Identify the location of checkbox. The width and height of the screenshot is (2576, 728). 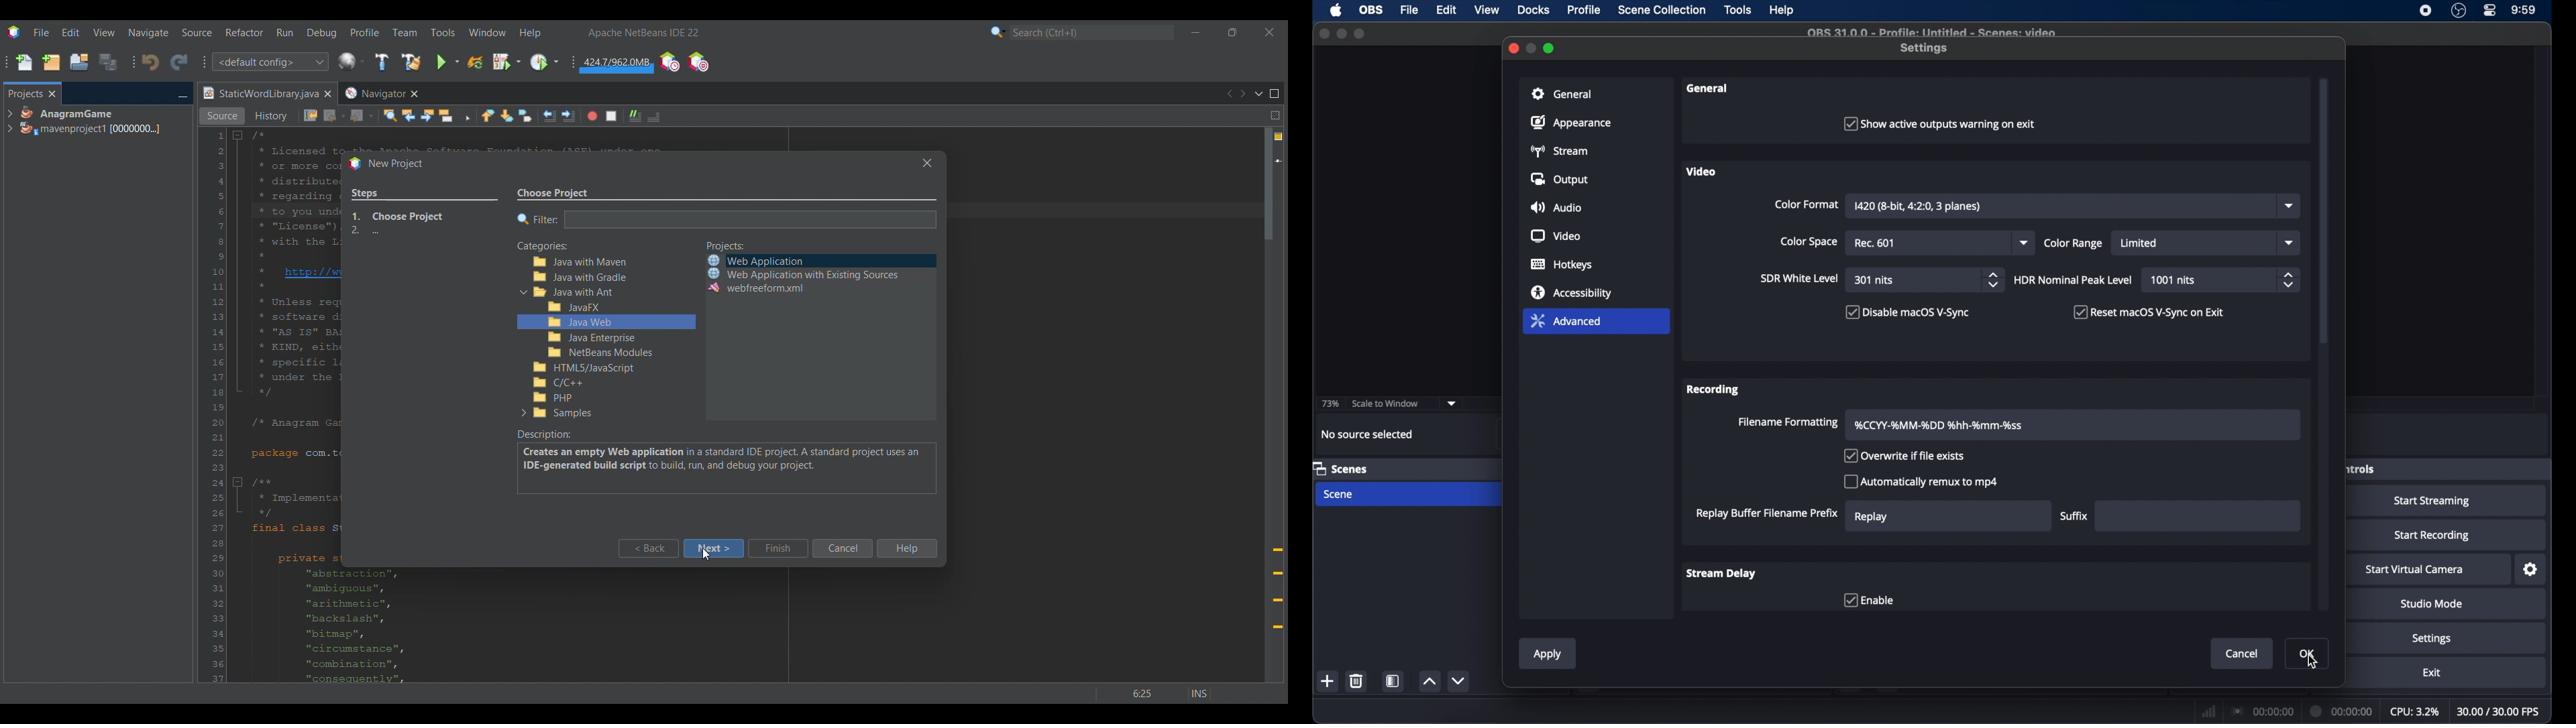
(1869, 599).